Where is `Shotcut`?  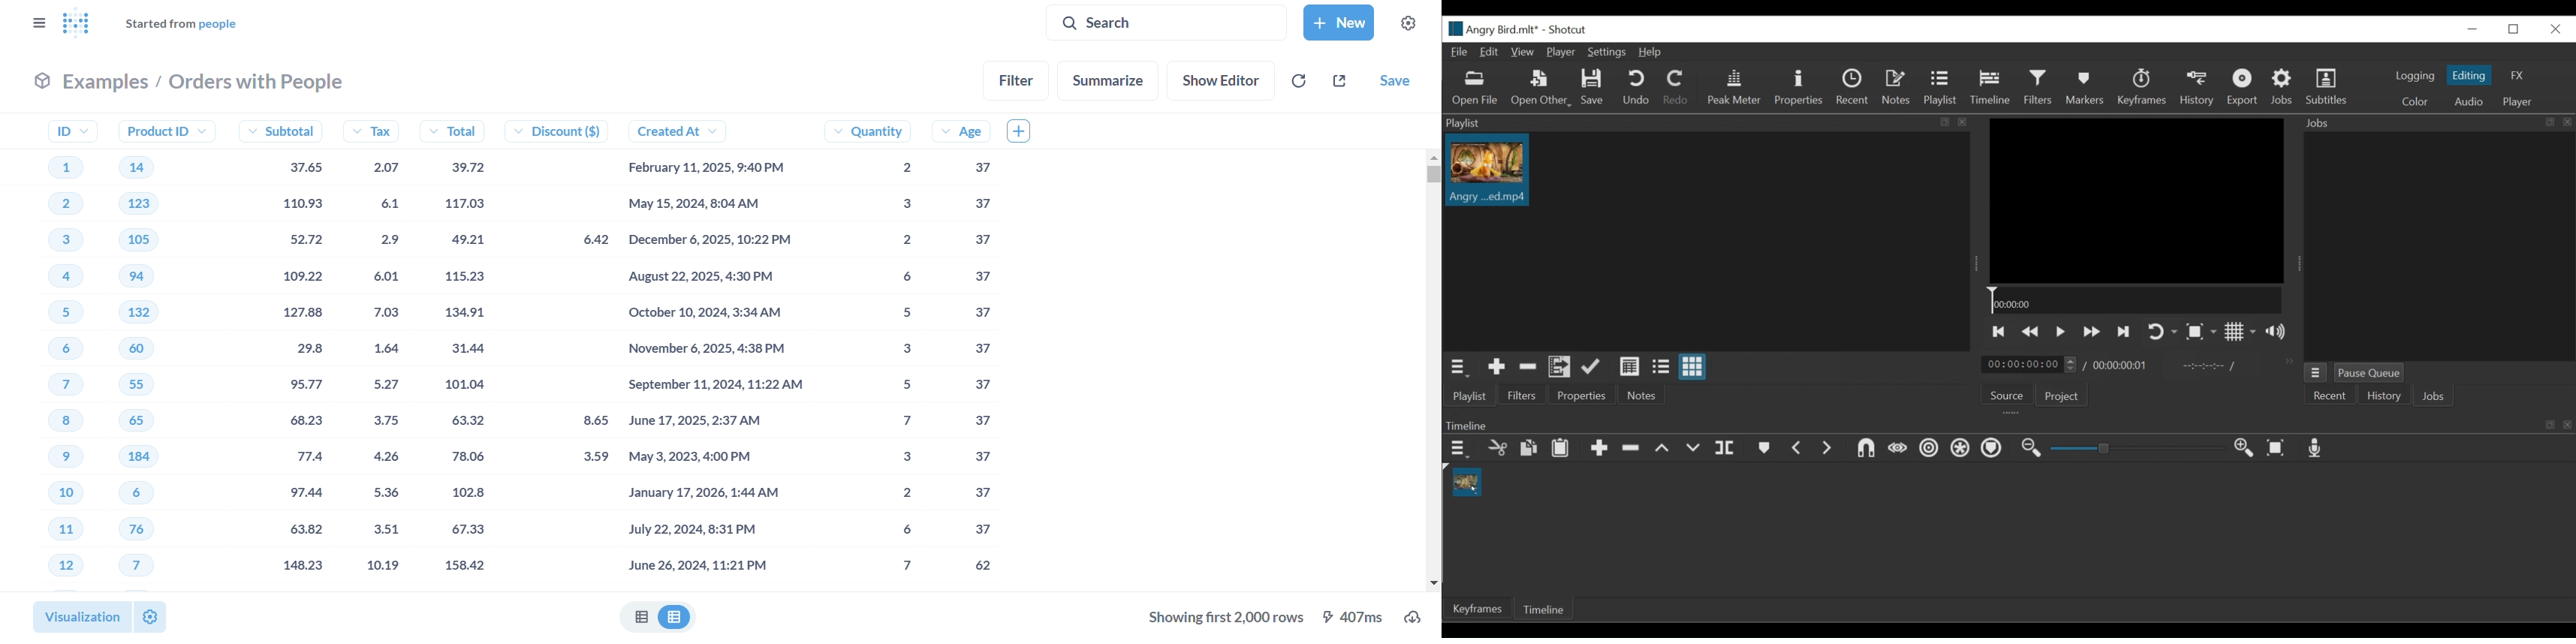
Shotcut is located at coordinates (1567, 30).